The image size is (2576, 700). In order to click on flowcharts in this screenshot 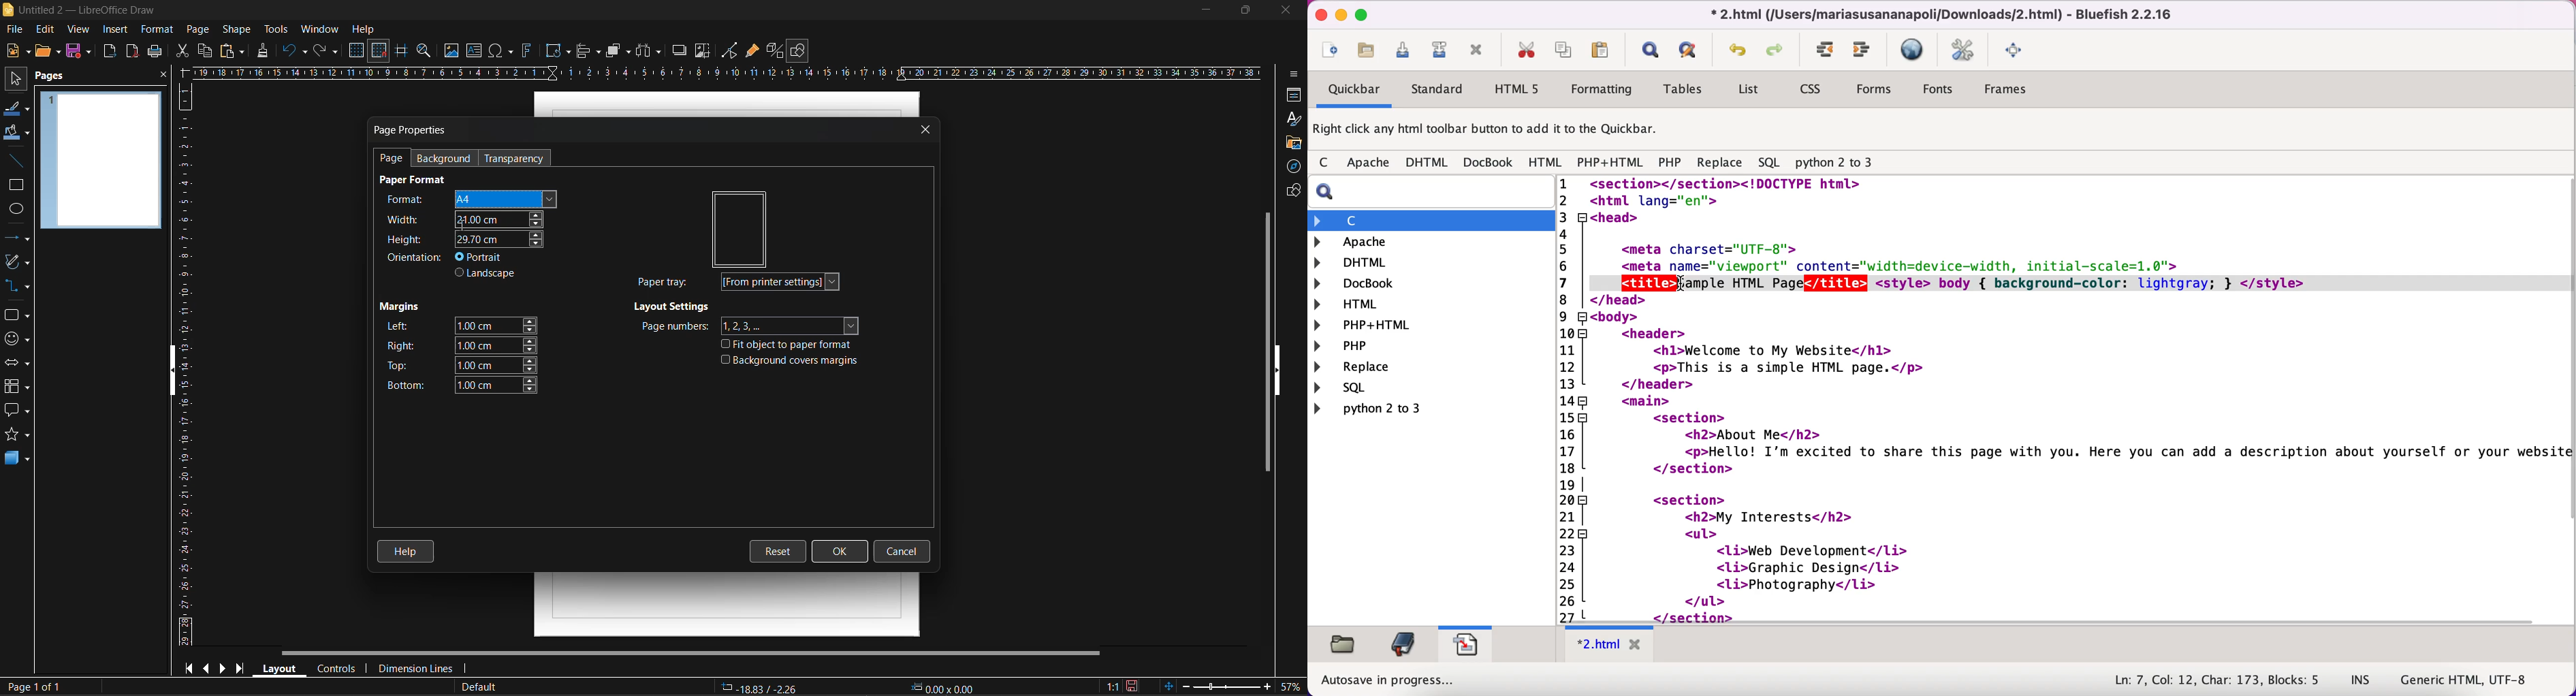, I will do `click(21, 386)`.